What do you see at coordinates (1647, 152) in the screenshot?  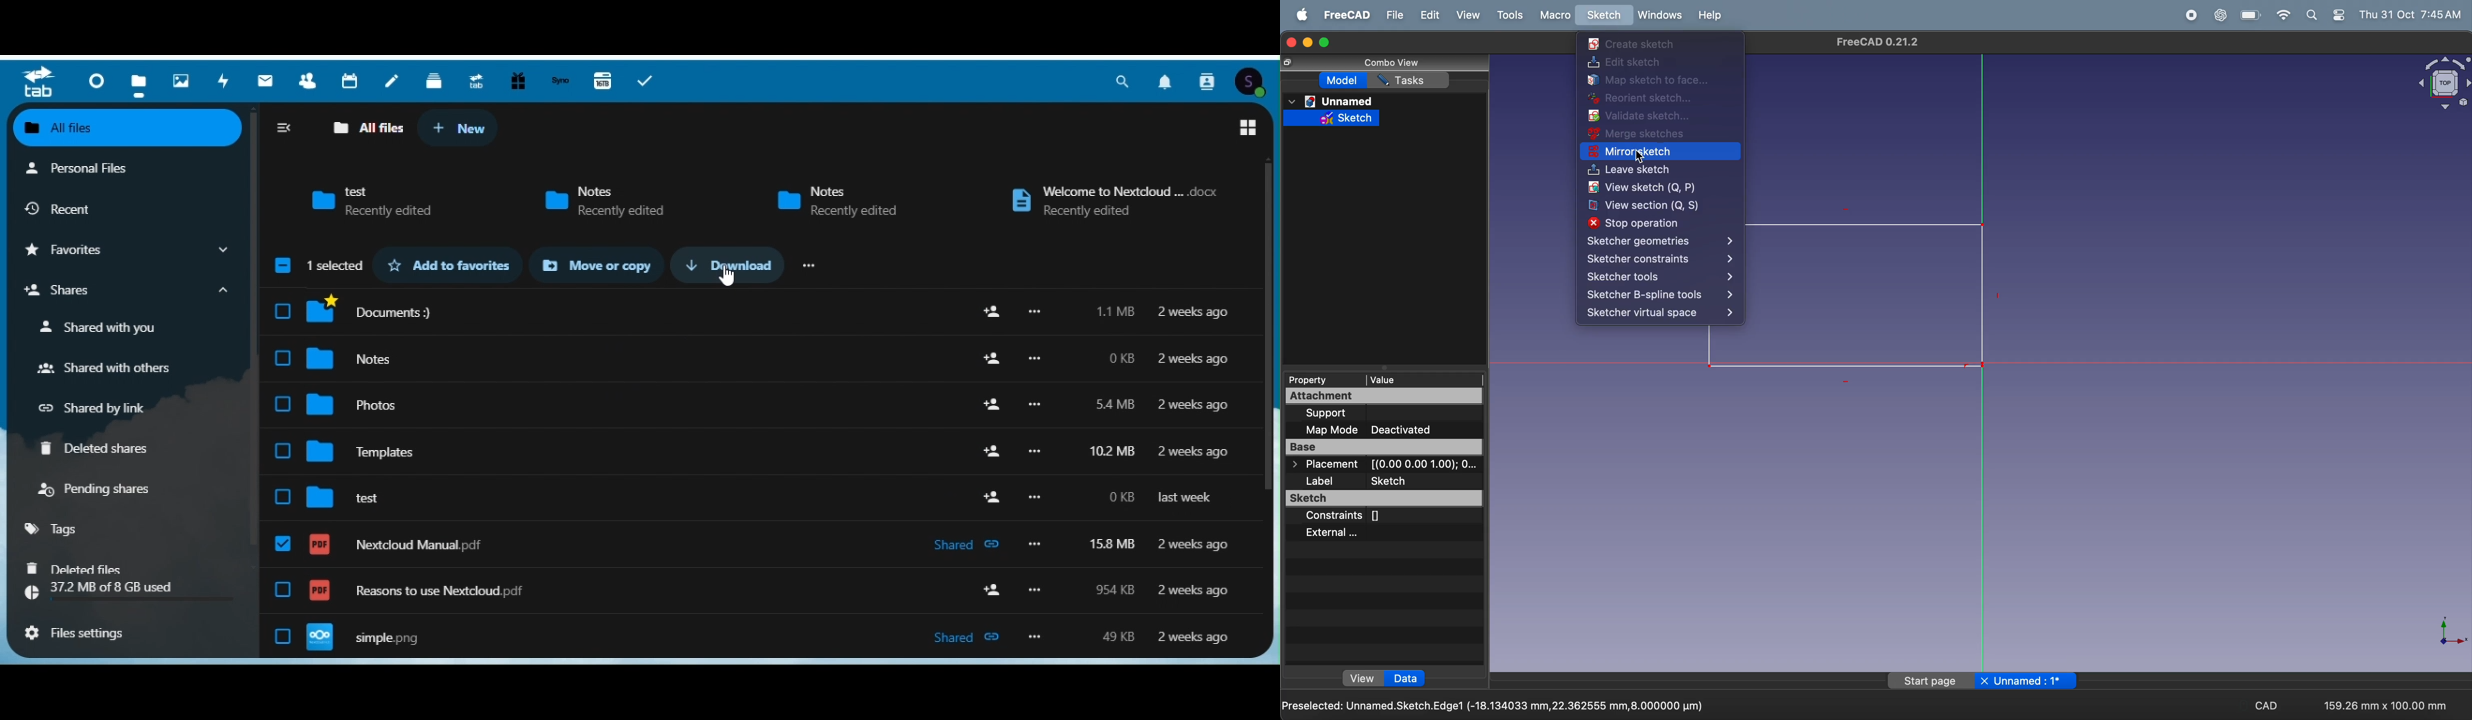 I see `mirror sketch` at bounding box center [1647, 152].